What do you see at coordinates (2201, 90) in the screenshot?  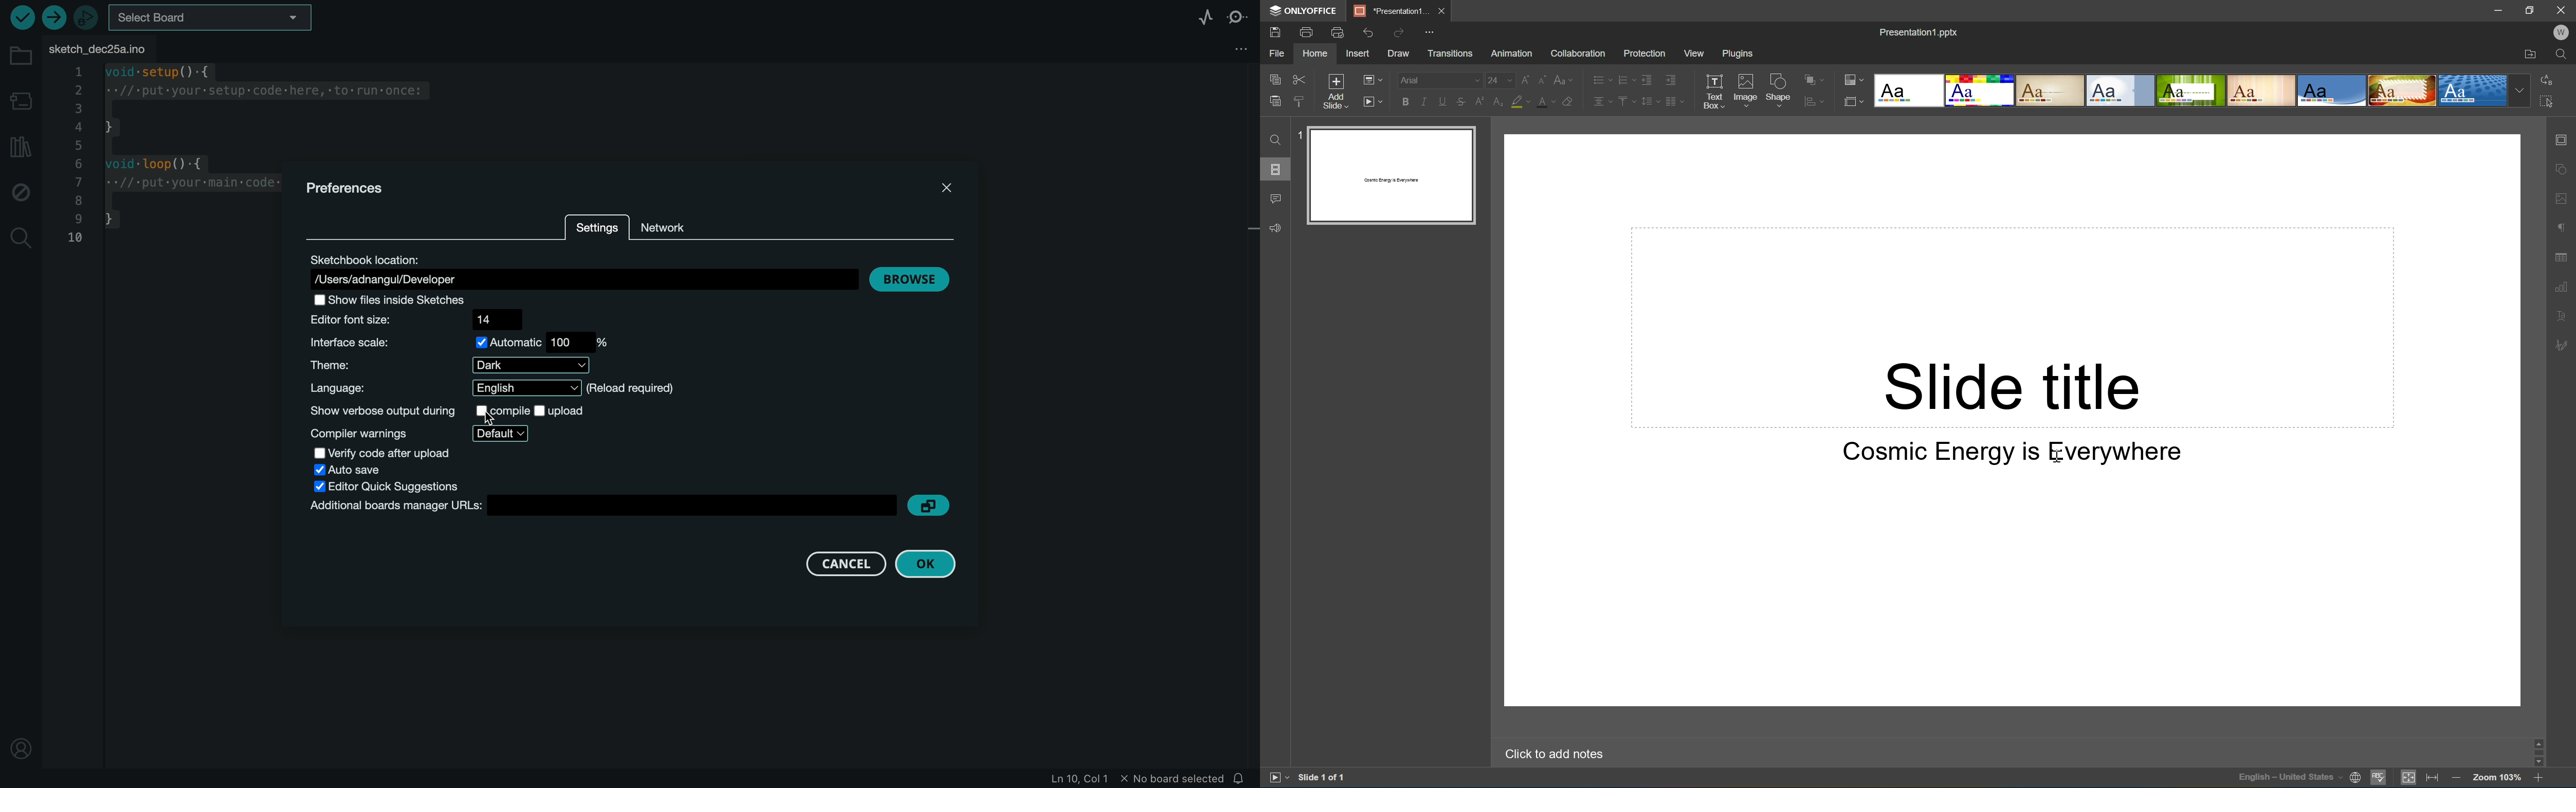 I see `Type of slides` at bounding box center [2201, 90].